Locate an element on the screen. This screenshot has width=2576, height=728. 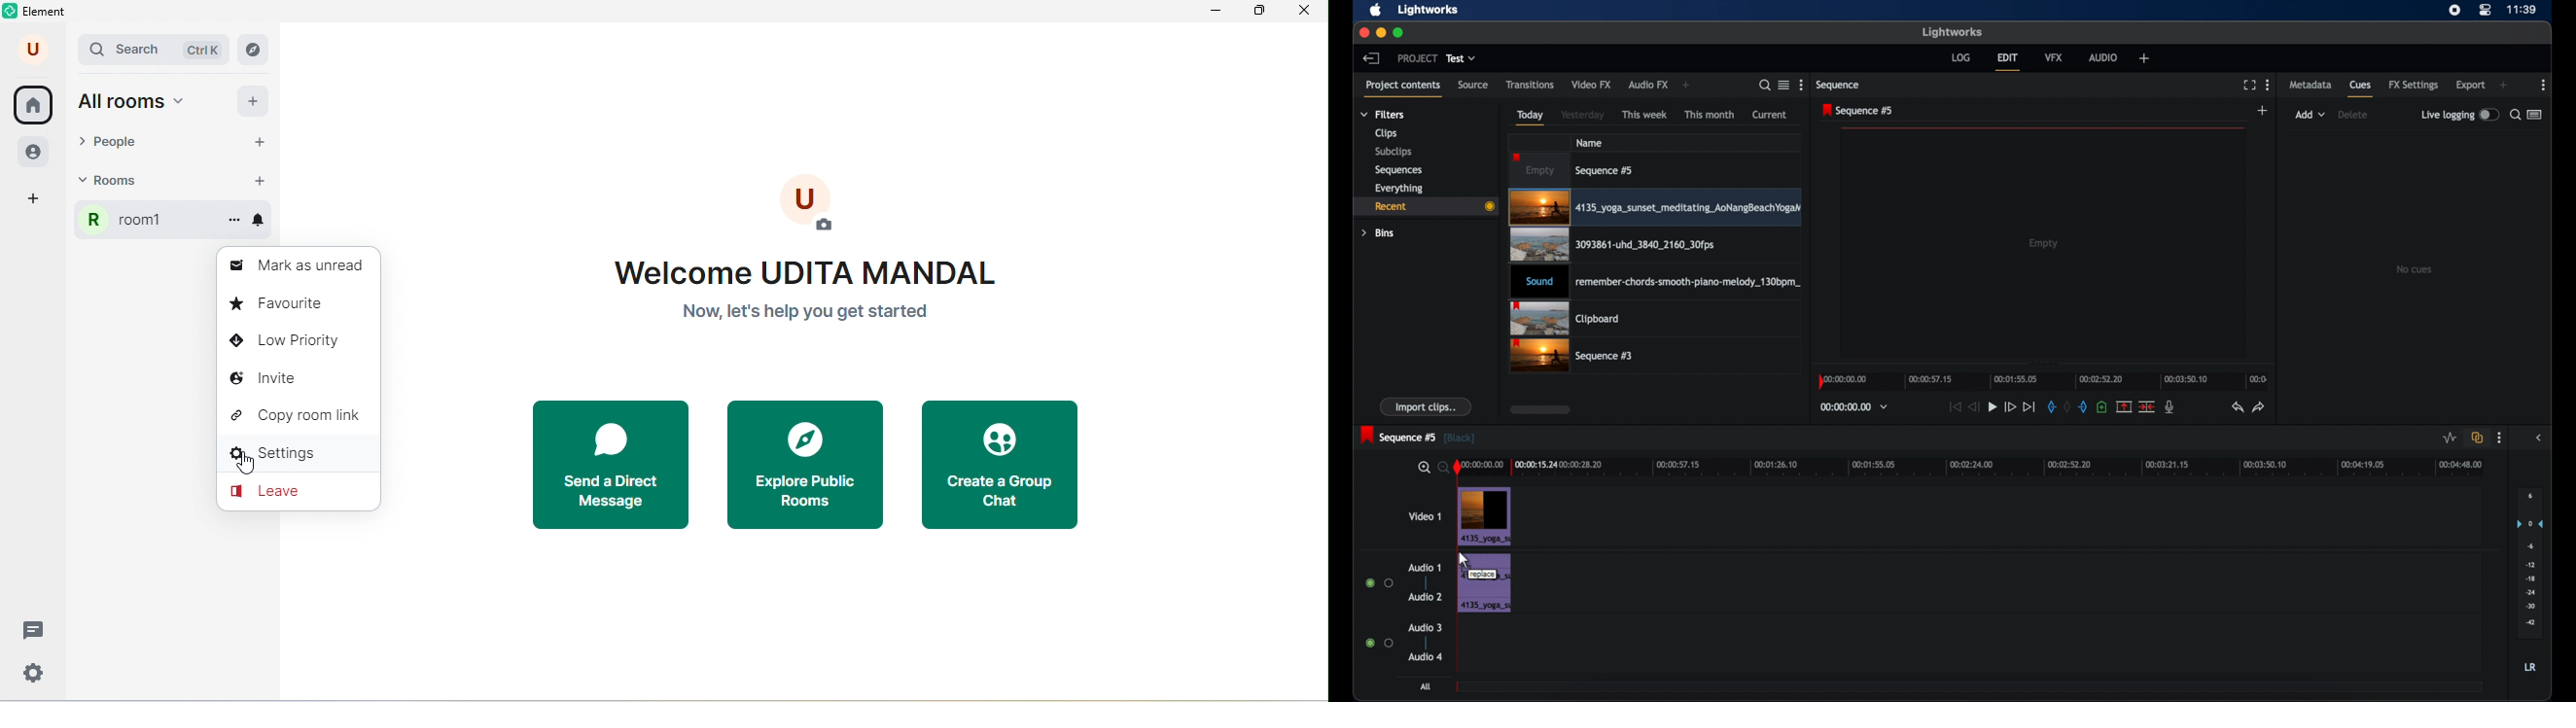
quick settings is located at coordinates (40, 674).